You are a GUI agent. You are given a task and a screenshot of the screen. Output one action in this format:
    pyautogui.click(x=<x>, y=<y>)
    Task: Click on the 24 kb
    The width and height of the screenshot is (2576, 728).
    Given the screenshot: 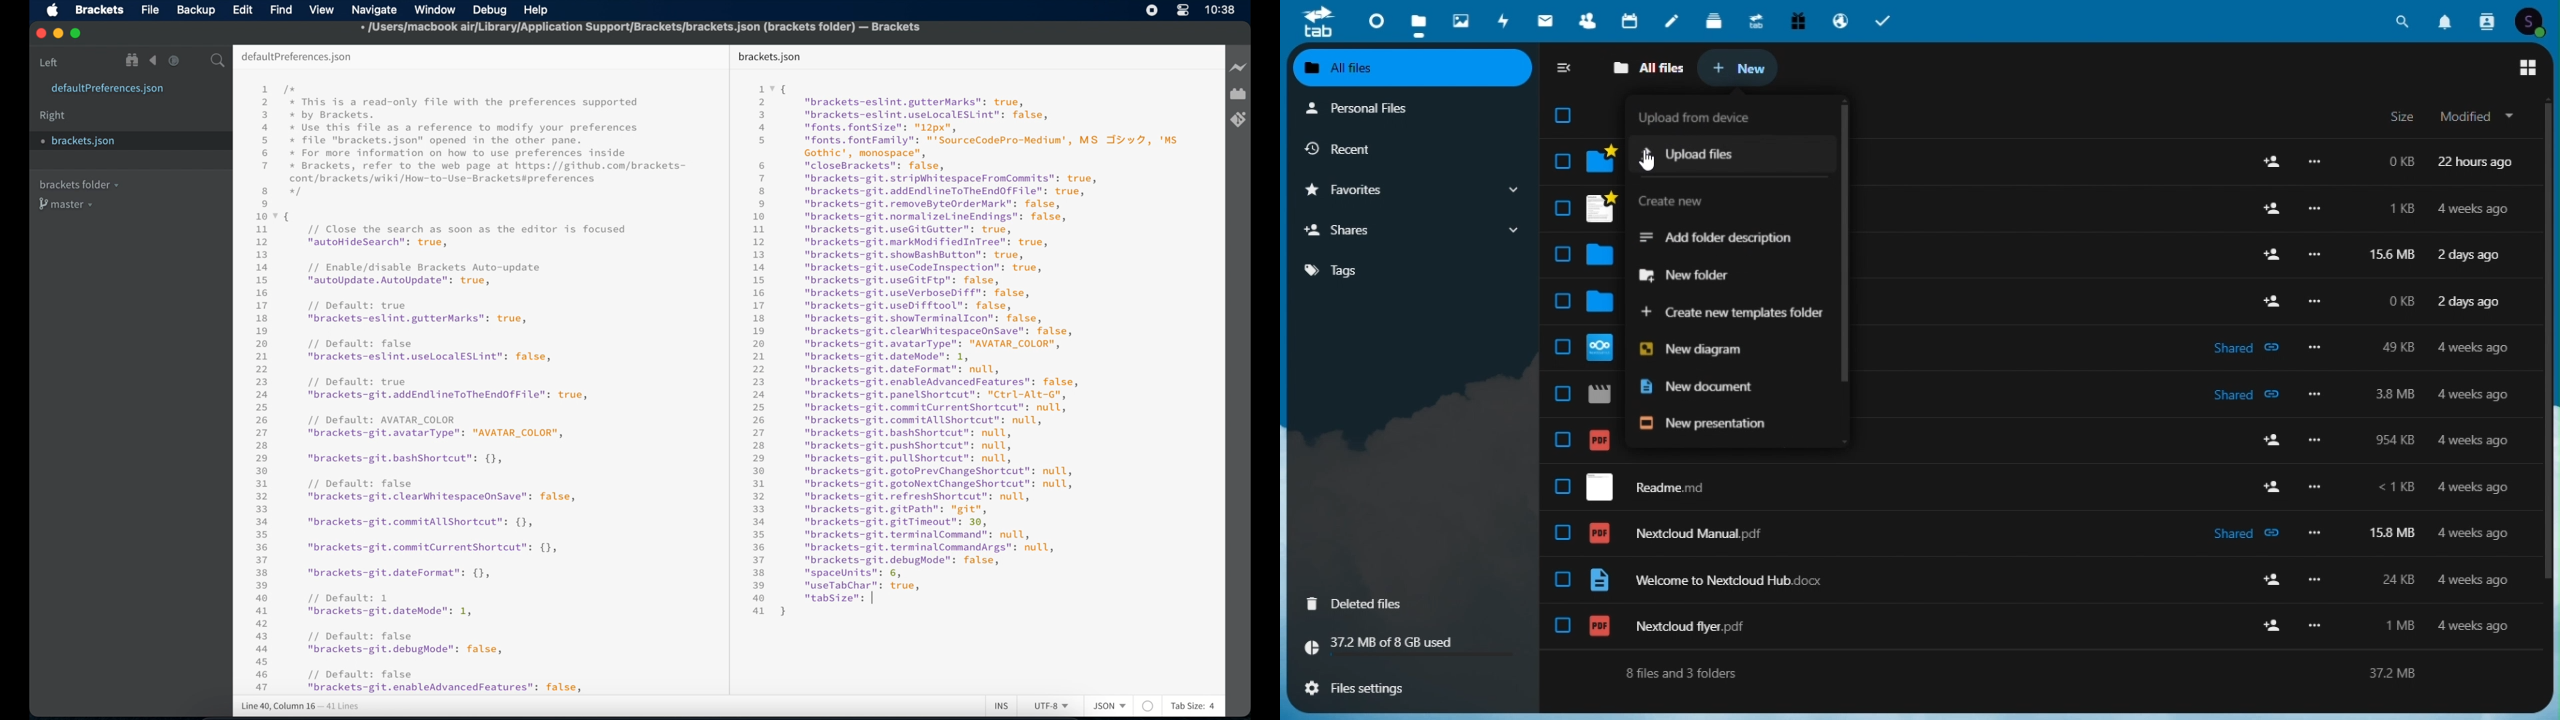 What is the action you would take?
    pyautogui.click(x=2393, y=579)
    